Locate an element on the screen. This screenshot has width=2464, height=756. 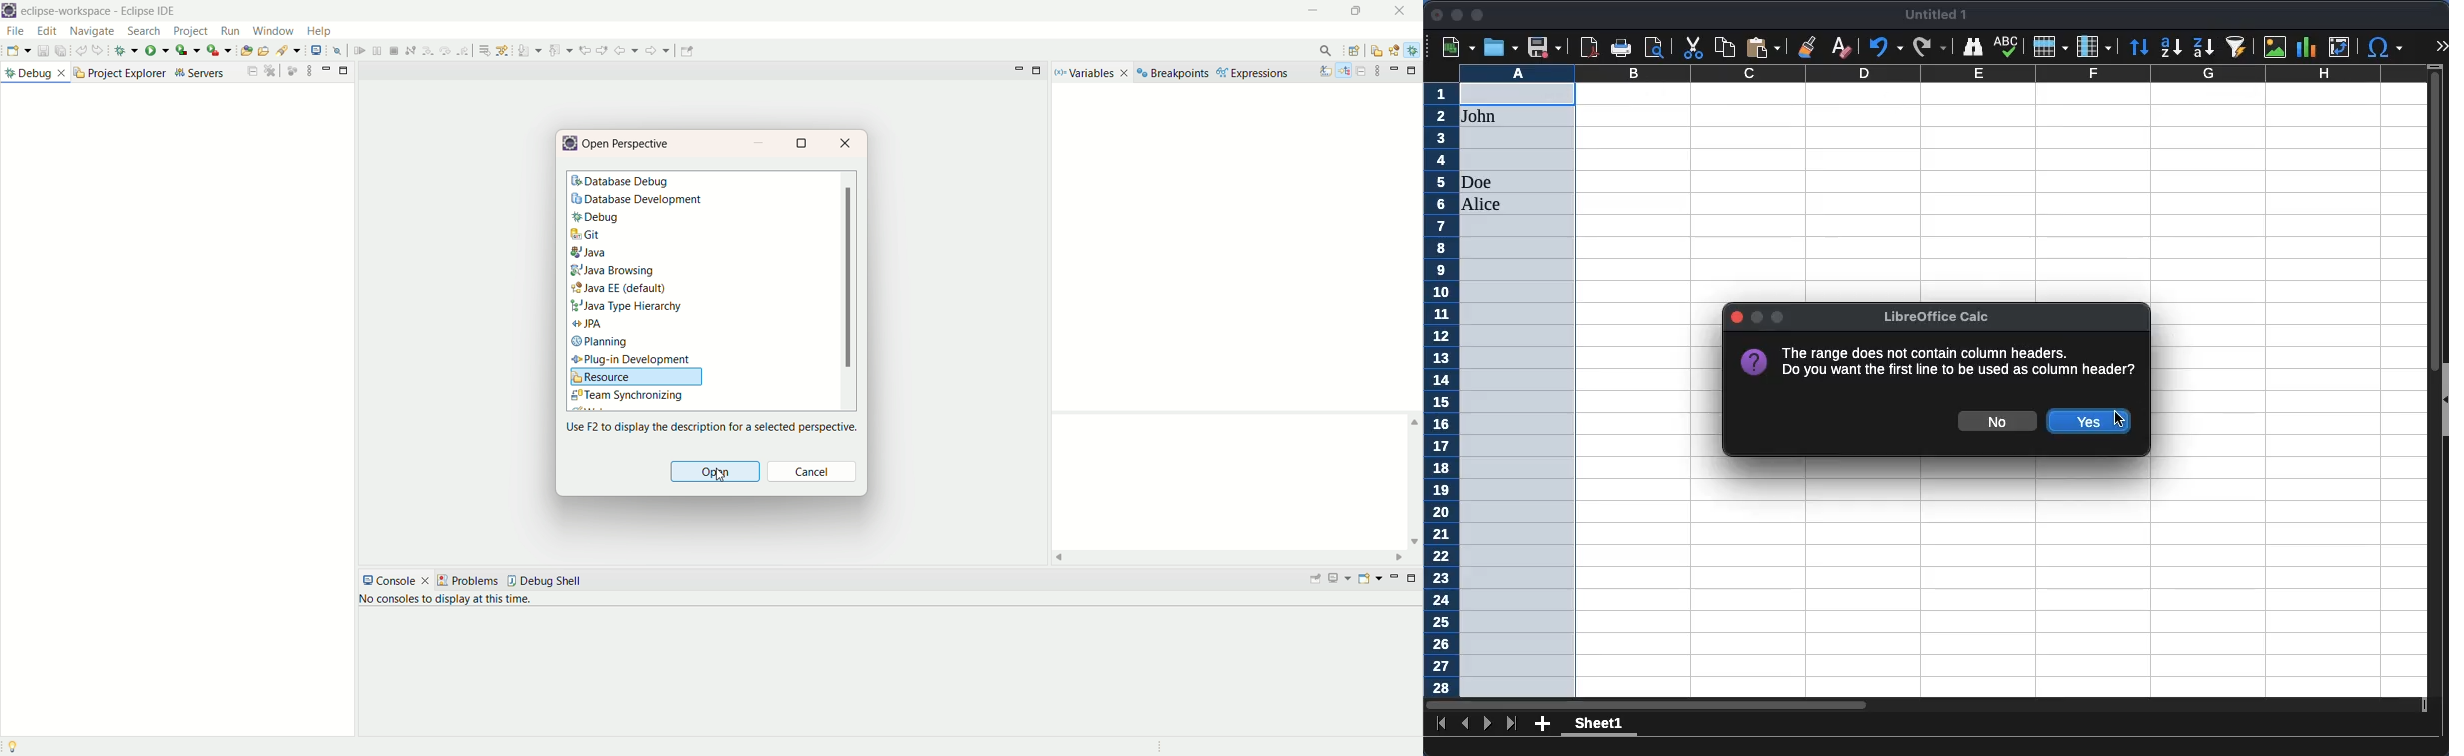
close is located at coordinates (1737, 317).